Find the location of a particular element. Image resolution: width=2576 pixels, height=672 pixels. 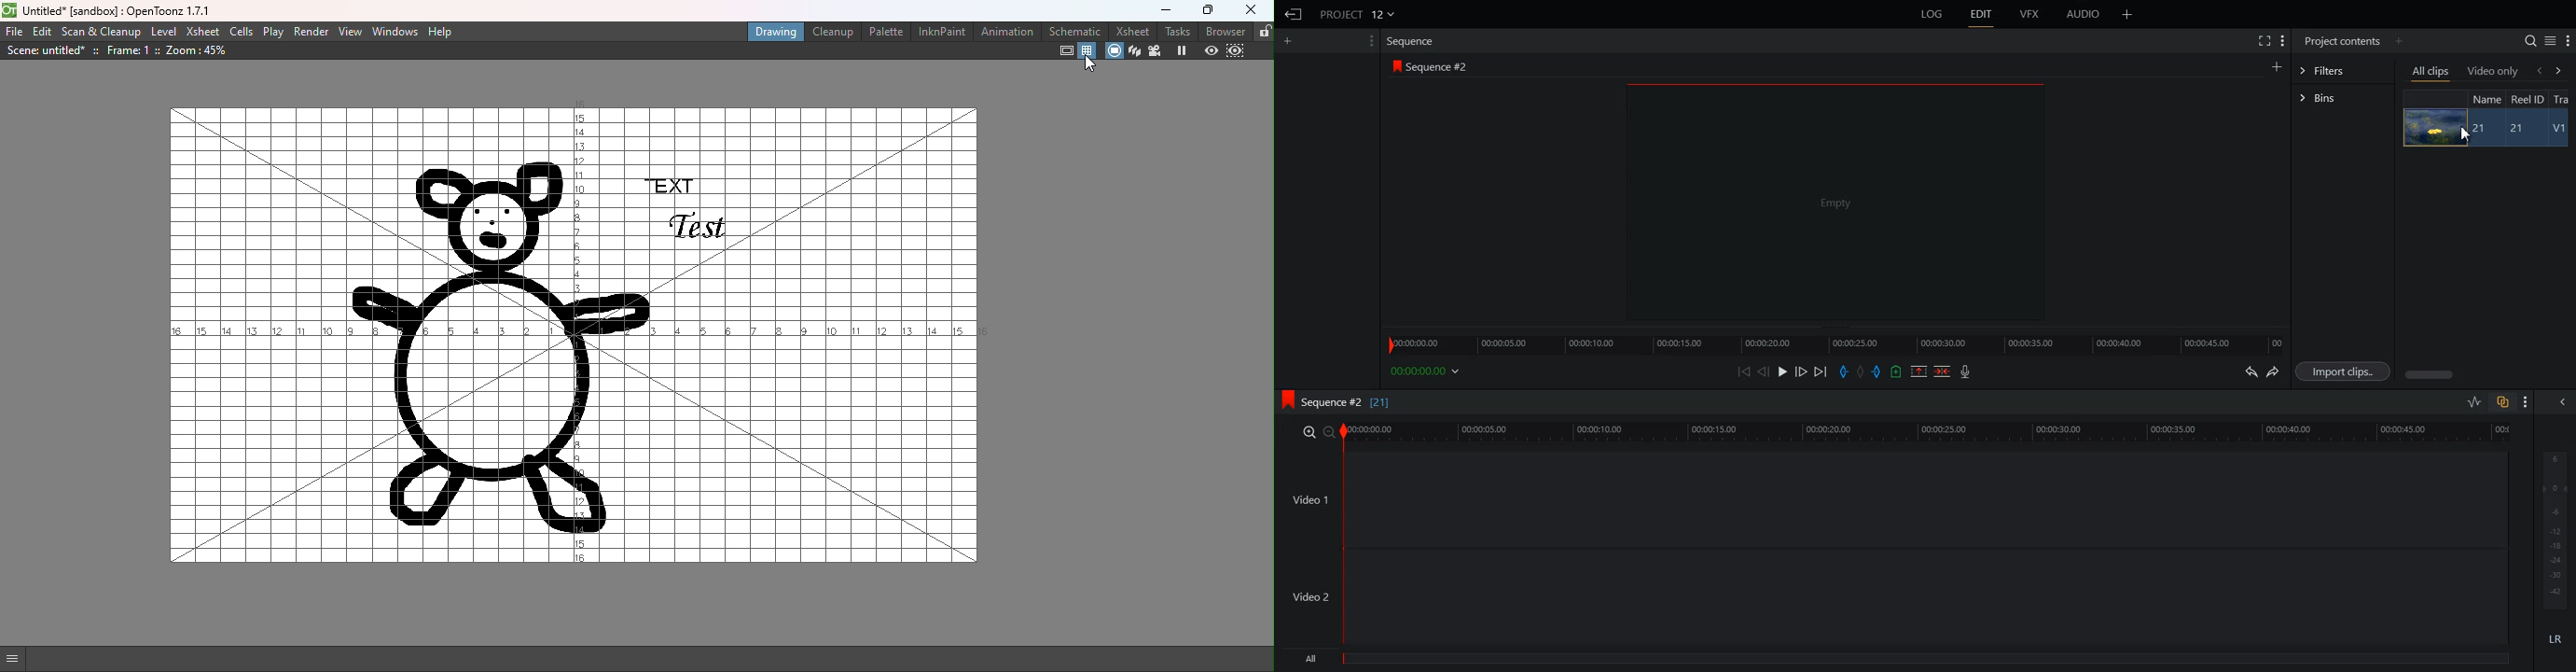

backward is located at coordinates (2538, 70).